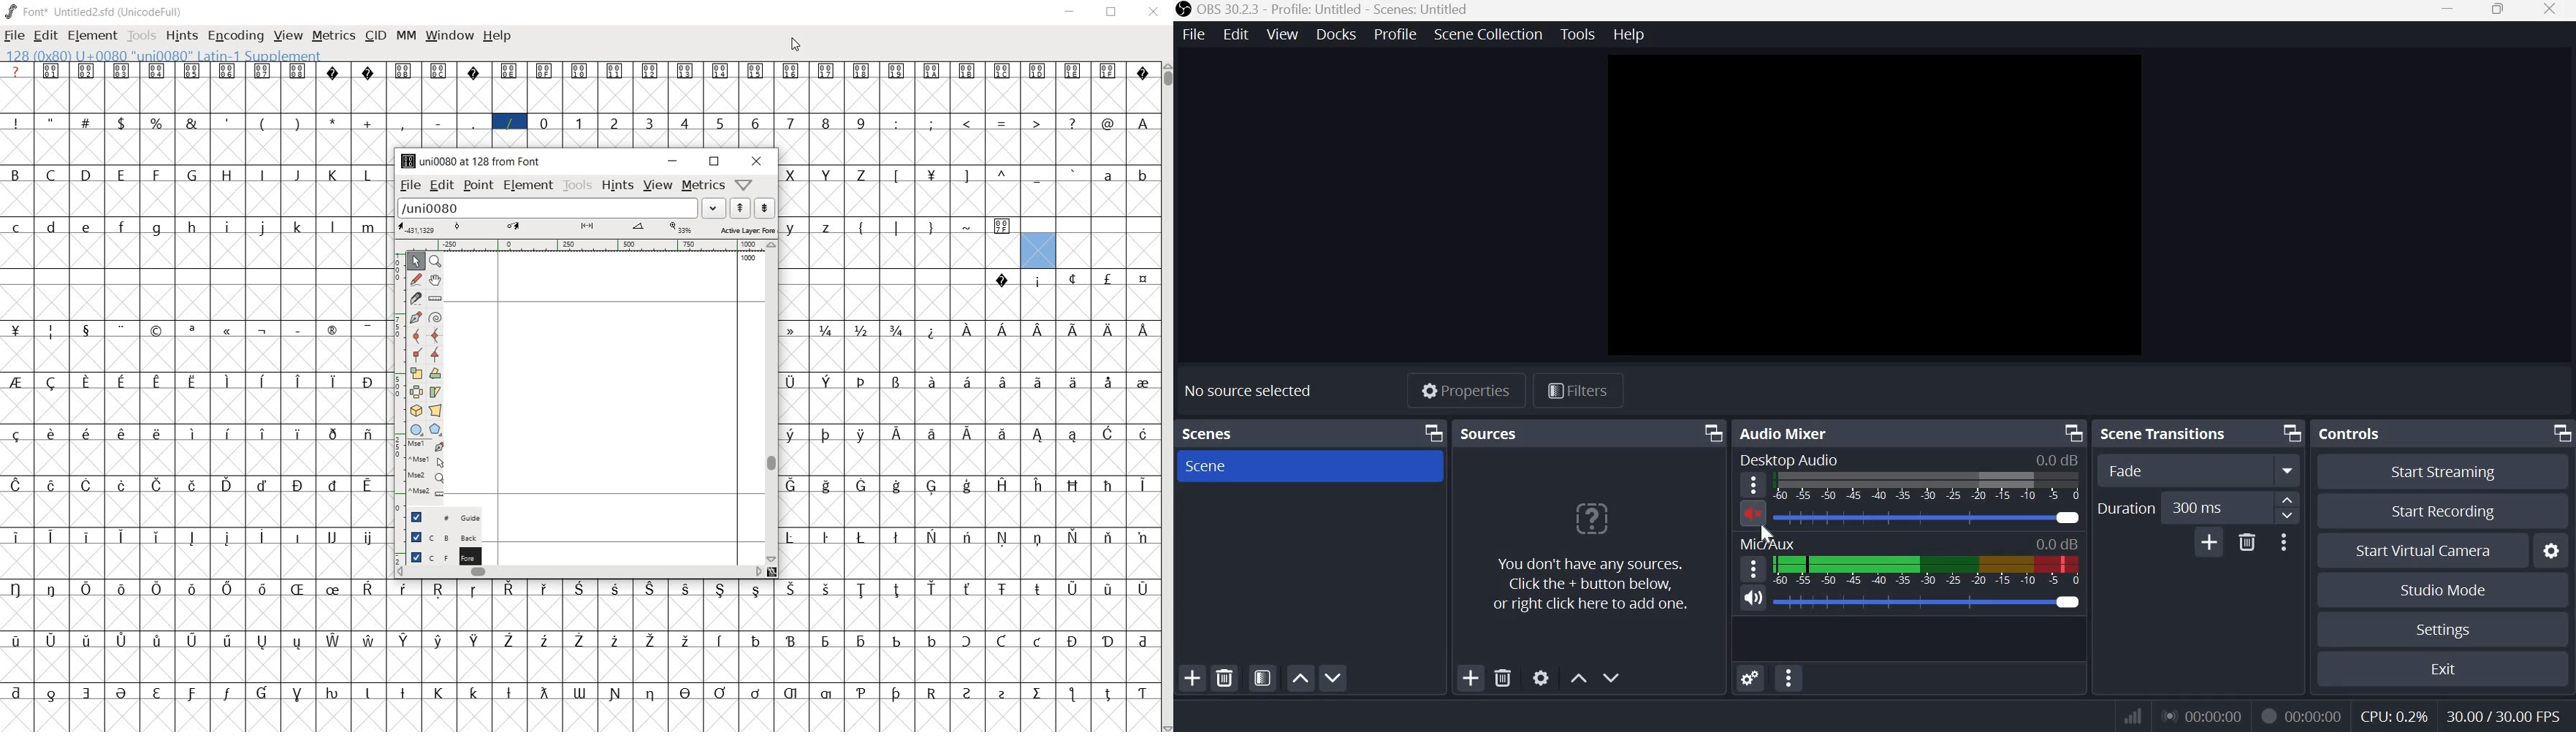 The height and width of the screenshot is (756, 2576). I want to click on glyph, so click(861, 123).